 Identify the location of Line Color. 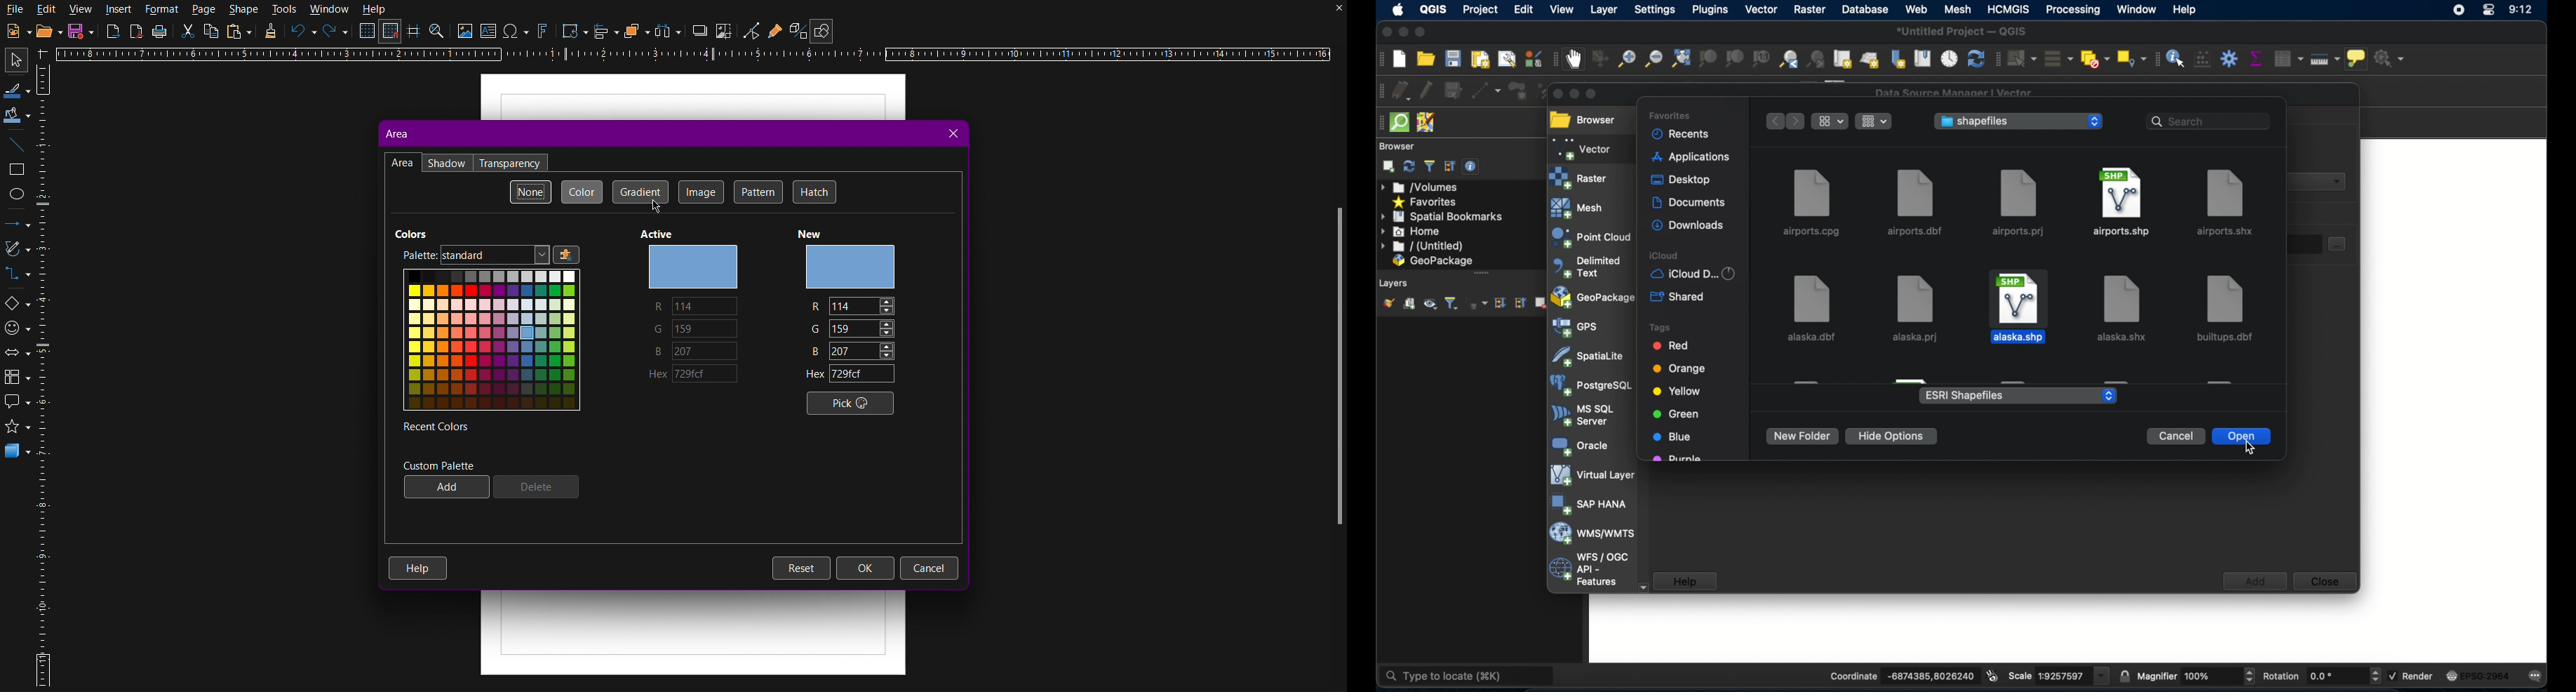
(16, 89).